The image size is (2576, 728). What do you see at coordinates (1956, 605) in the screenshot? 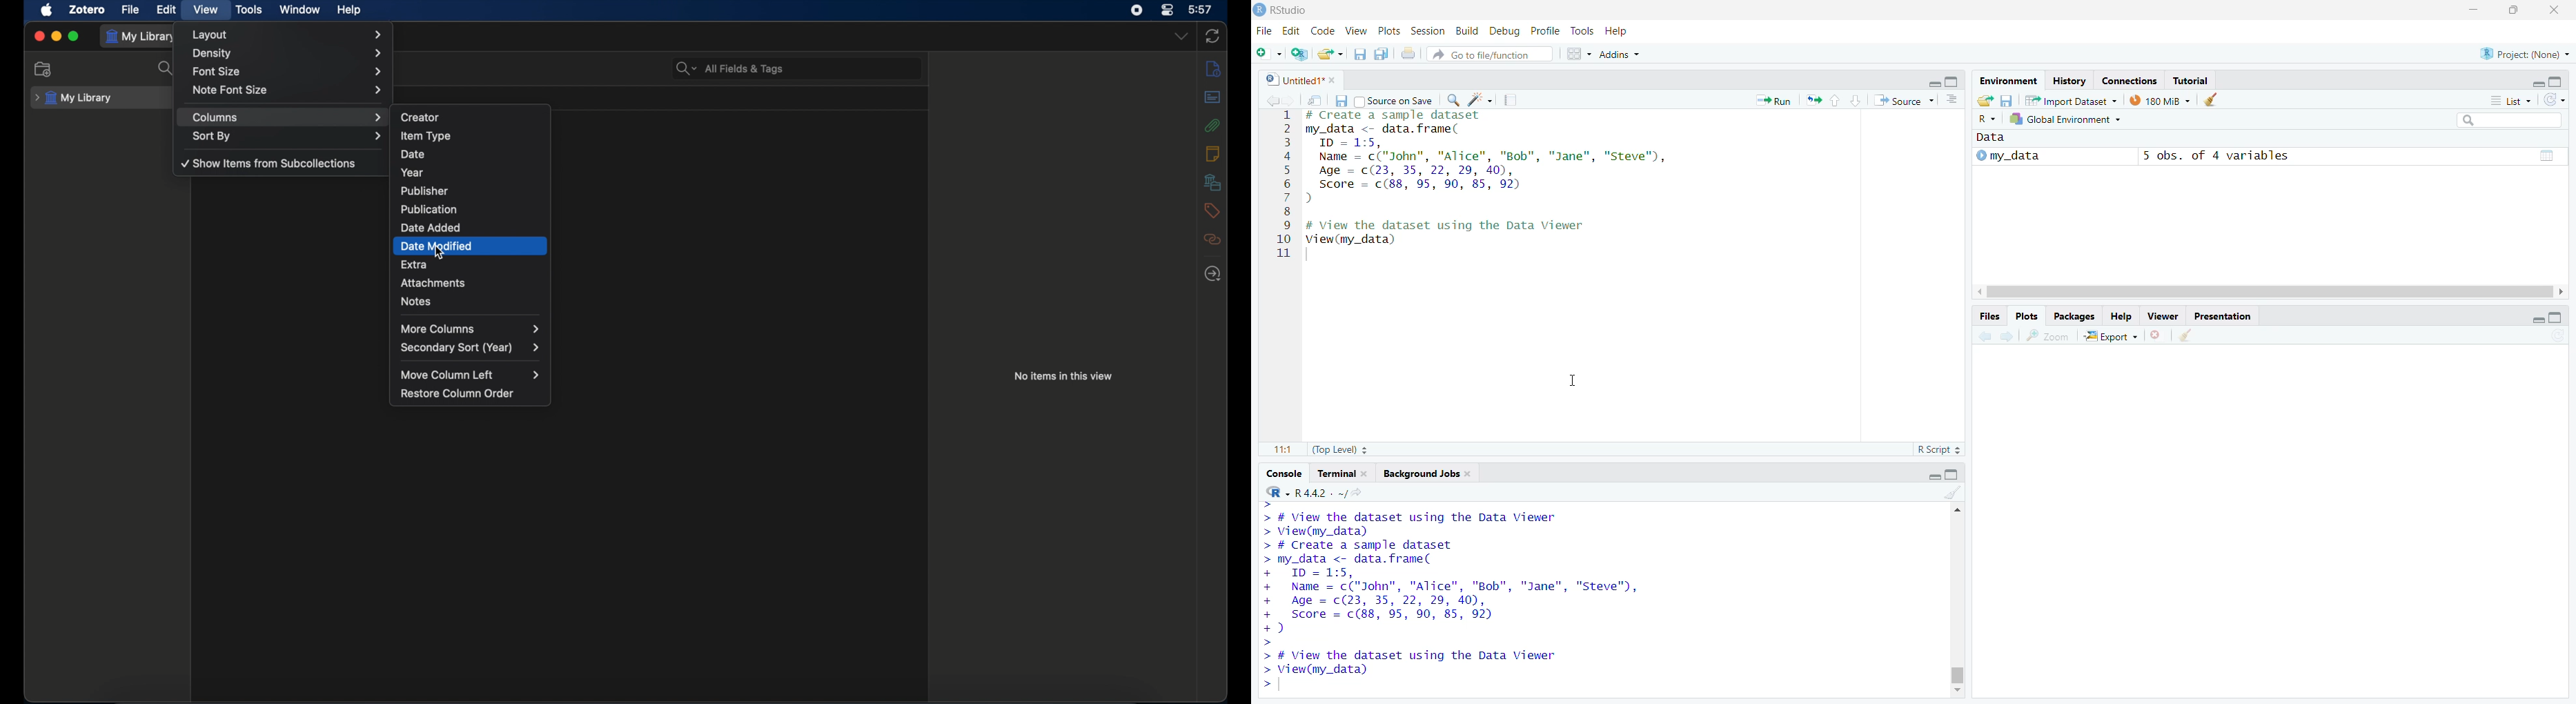
I see `Scrollbar` at bounding box center [1956, 605].